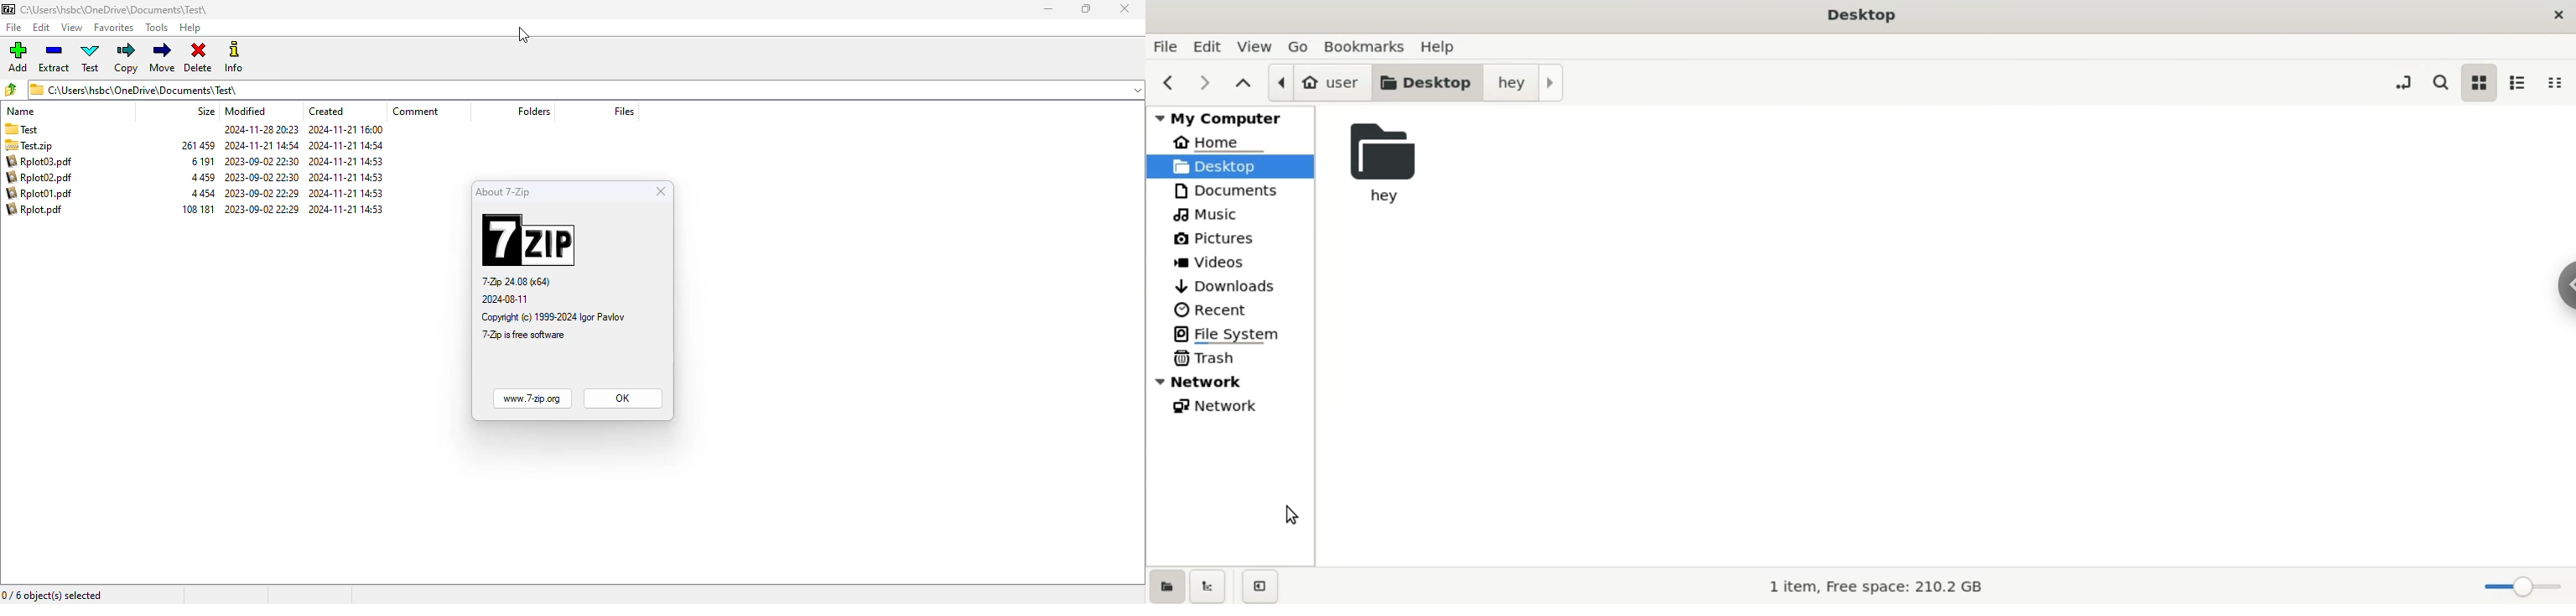 The height and width of the screenshot is (616, 2576). I want to click on 6 191, so click(203, 161).